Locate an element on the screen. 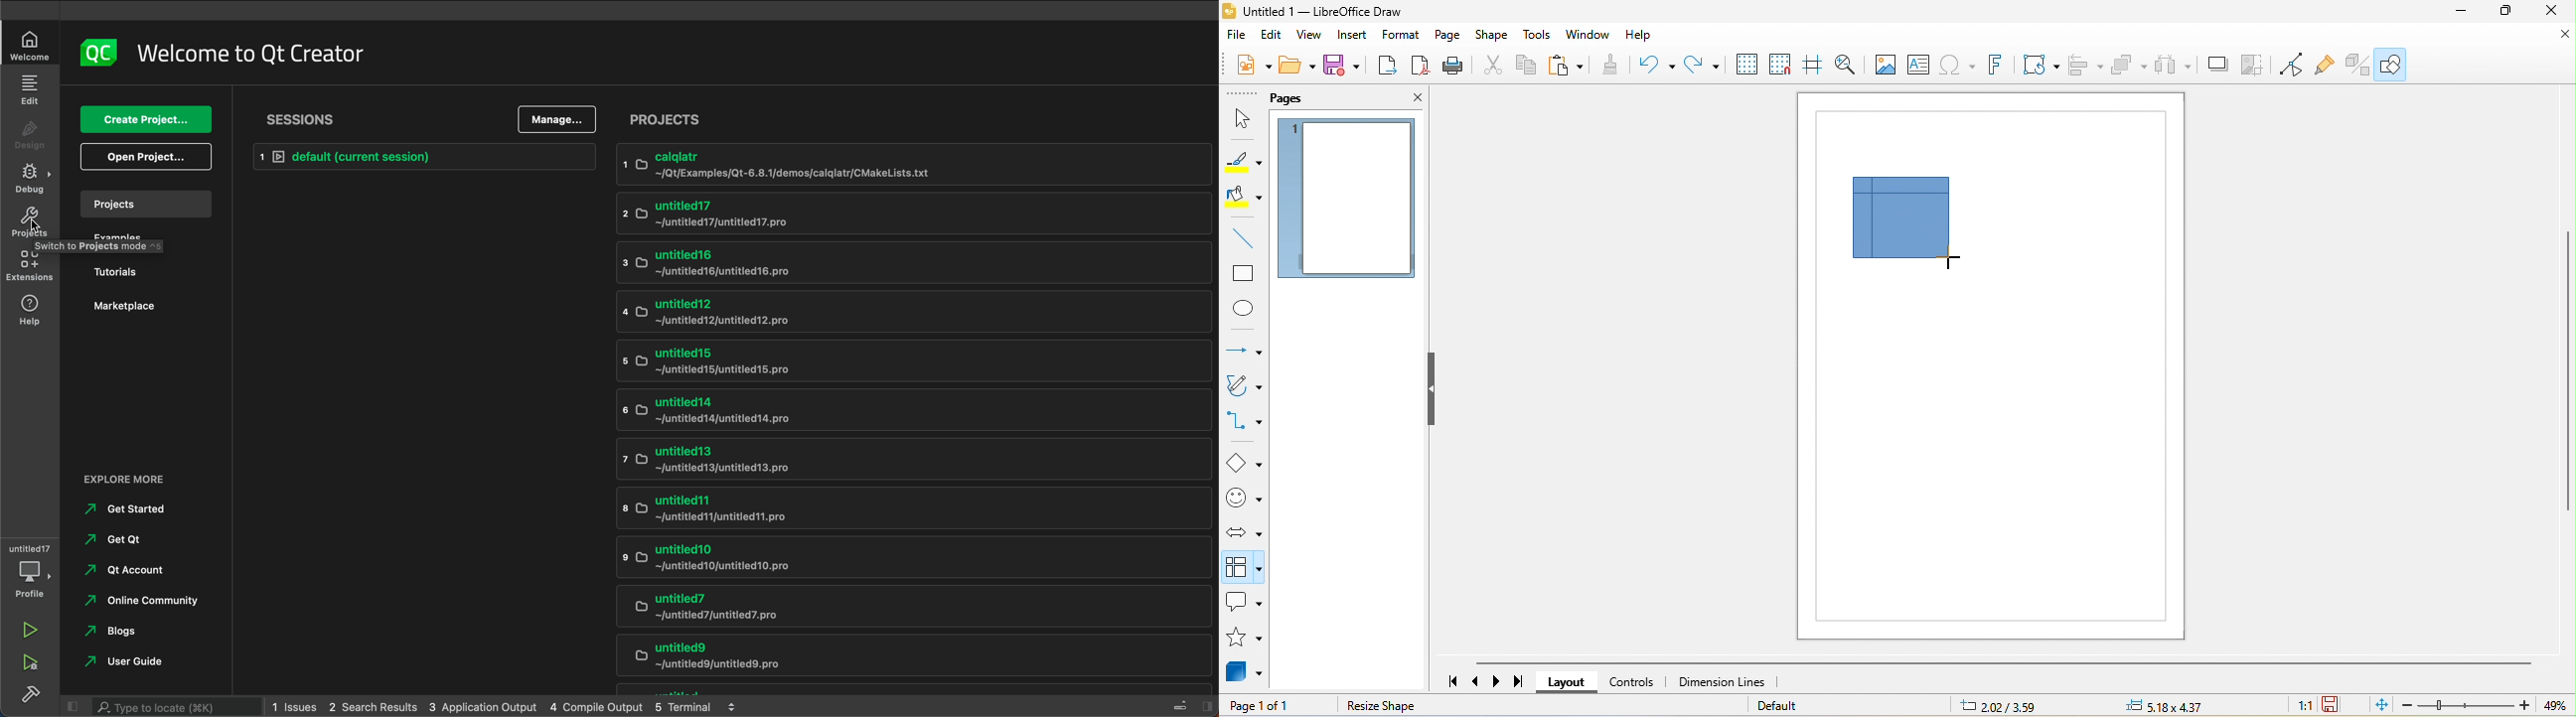 The width and height of the screenshot is (2576, 728). page is located at coordinates (1448, 35).